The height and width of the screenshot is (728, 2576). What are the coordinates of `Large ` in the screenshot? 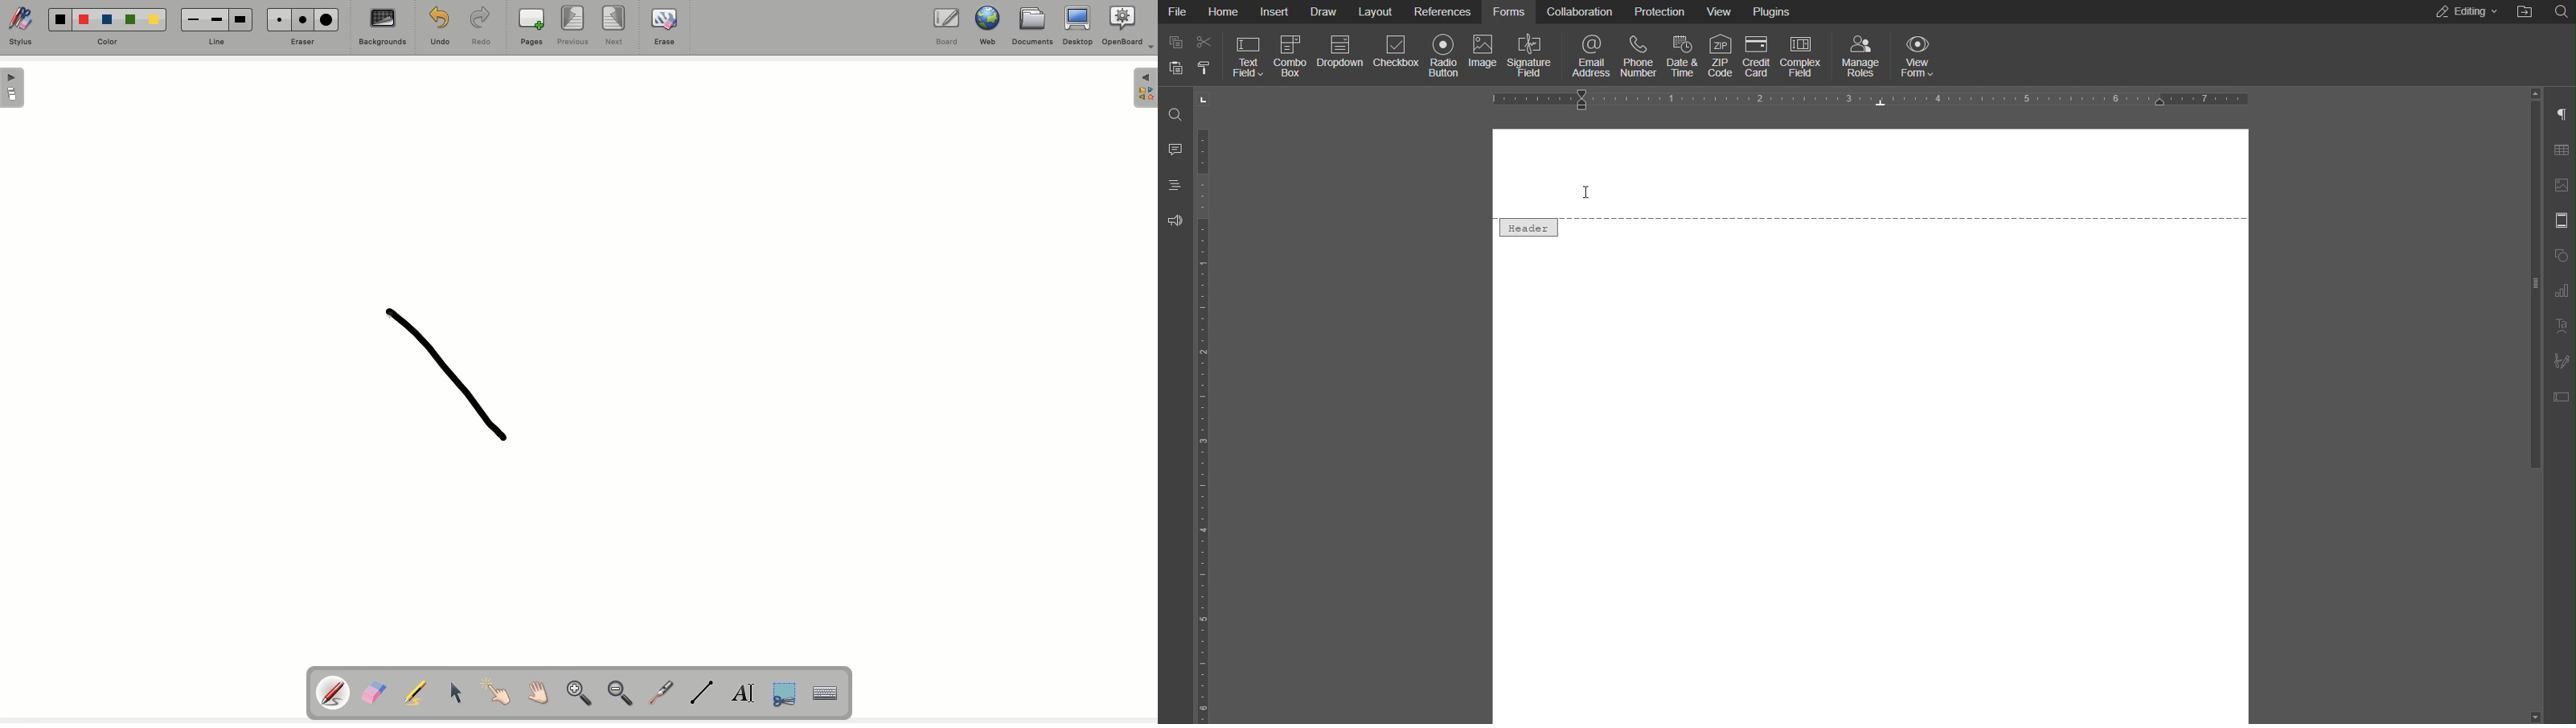 It's located at (329, 19).